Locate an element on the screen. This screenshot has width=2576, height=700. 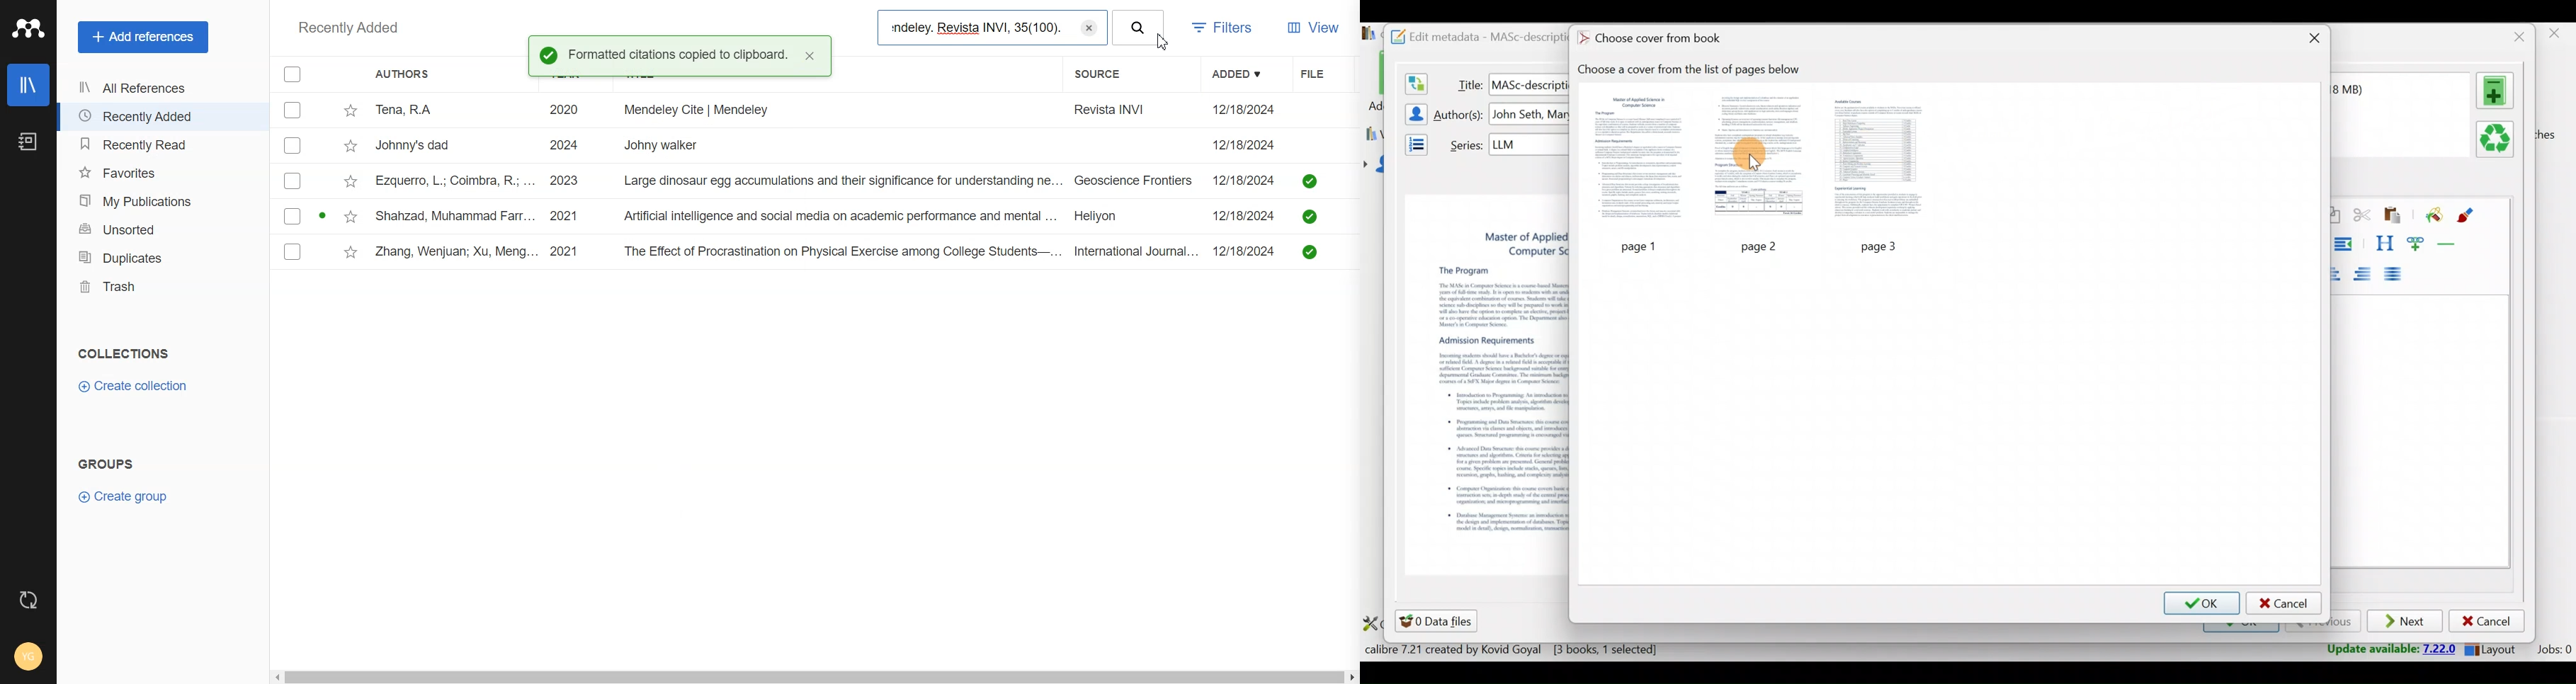
COLLECTIONS is located at coordinates (125, 353).